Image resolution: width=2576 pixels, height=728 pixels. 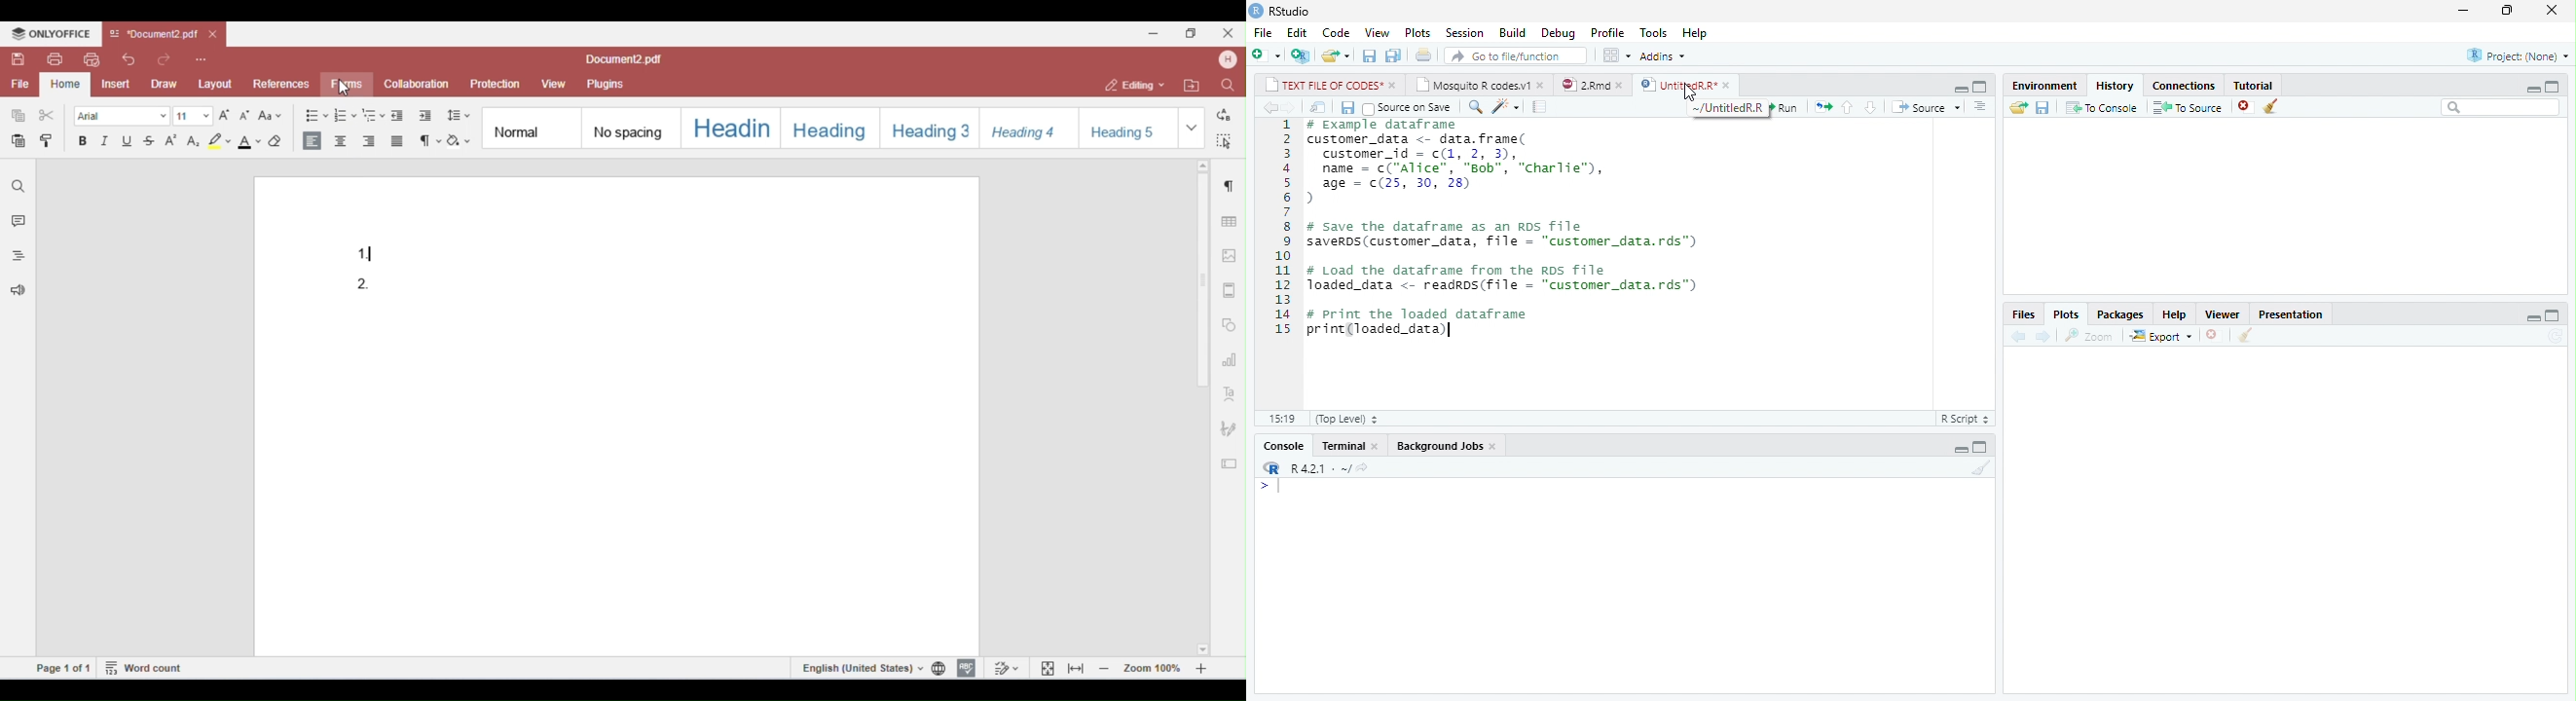 What do you see at coordinates (1982, 107) in the screenshot?
I see `options` at bounding box center [1982, 107].